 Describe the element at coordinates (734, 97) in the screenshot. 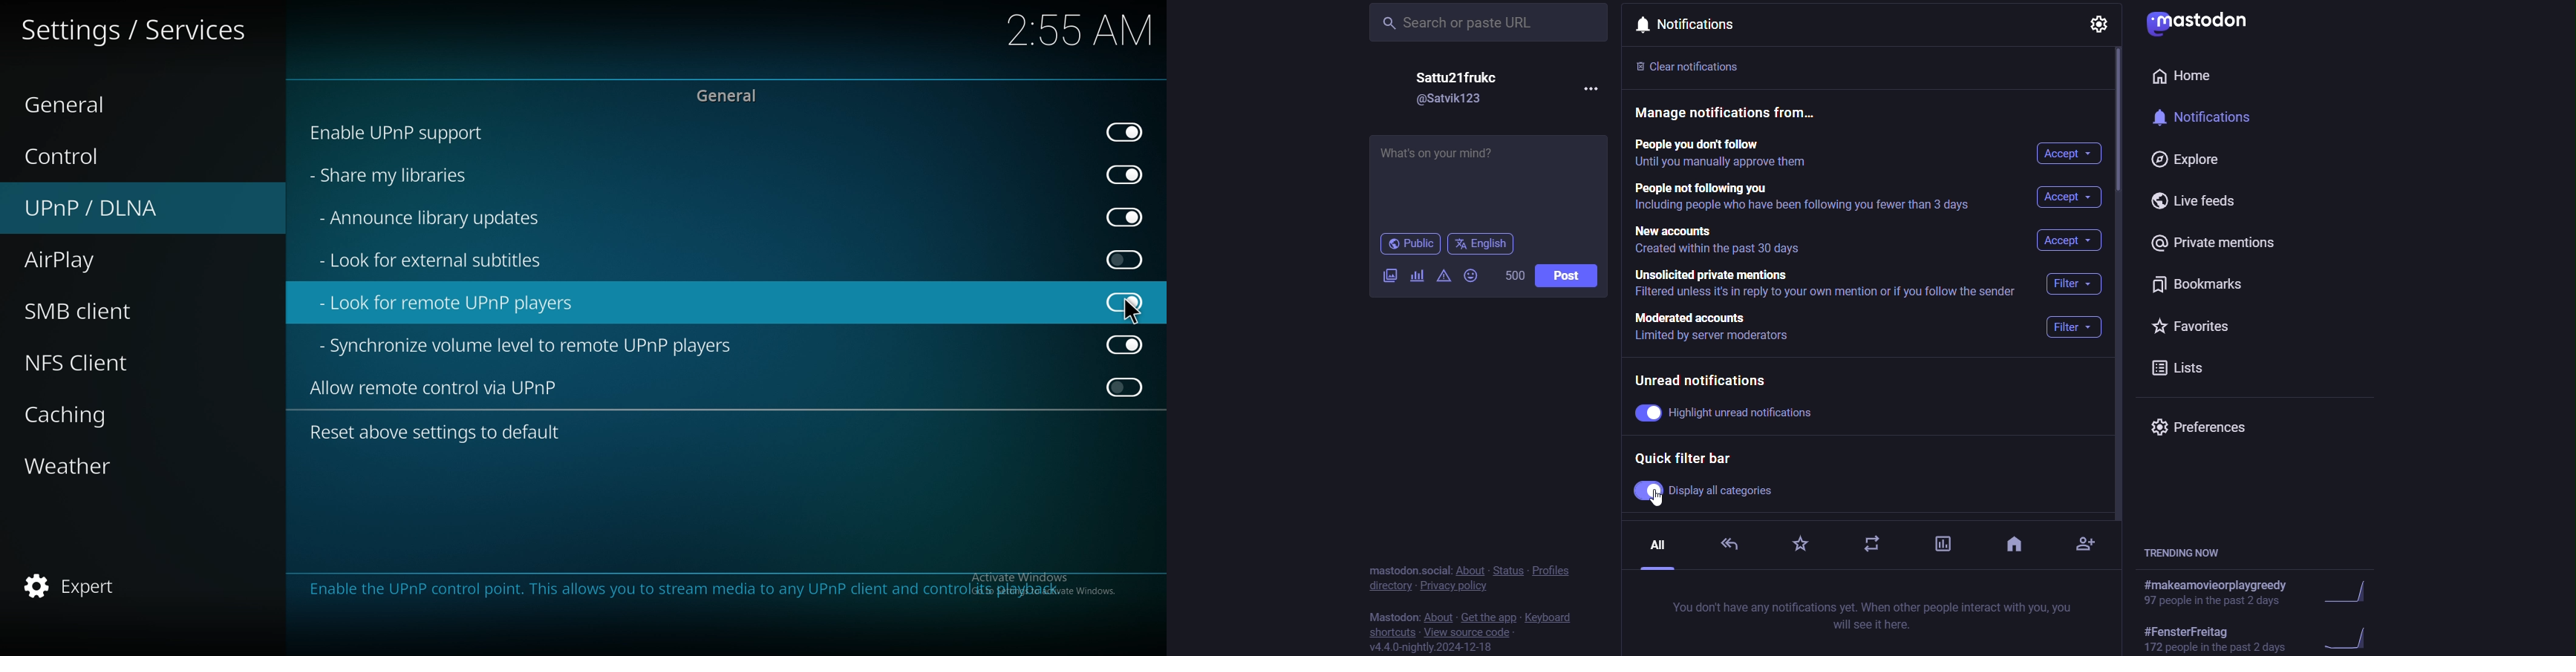

I see `general` at that location.